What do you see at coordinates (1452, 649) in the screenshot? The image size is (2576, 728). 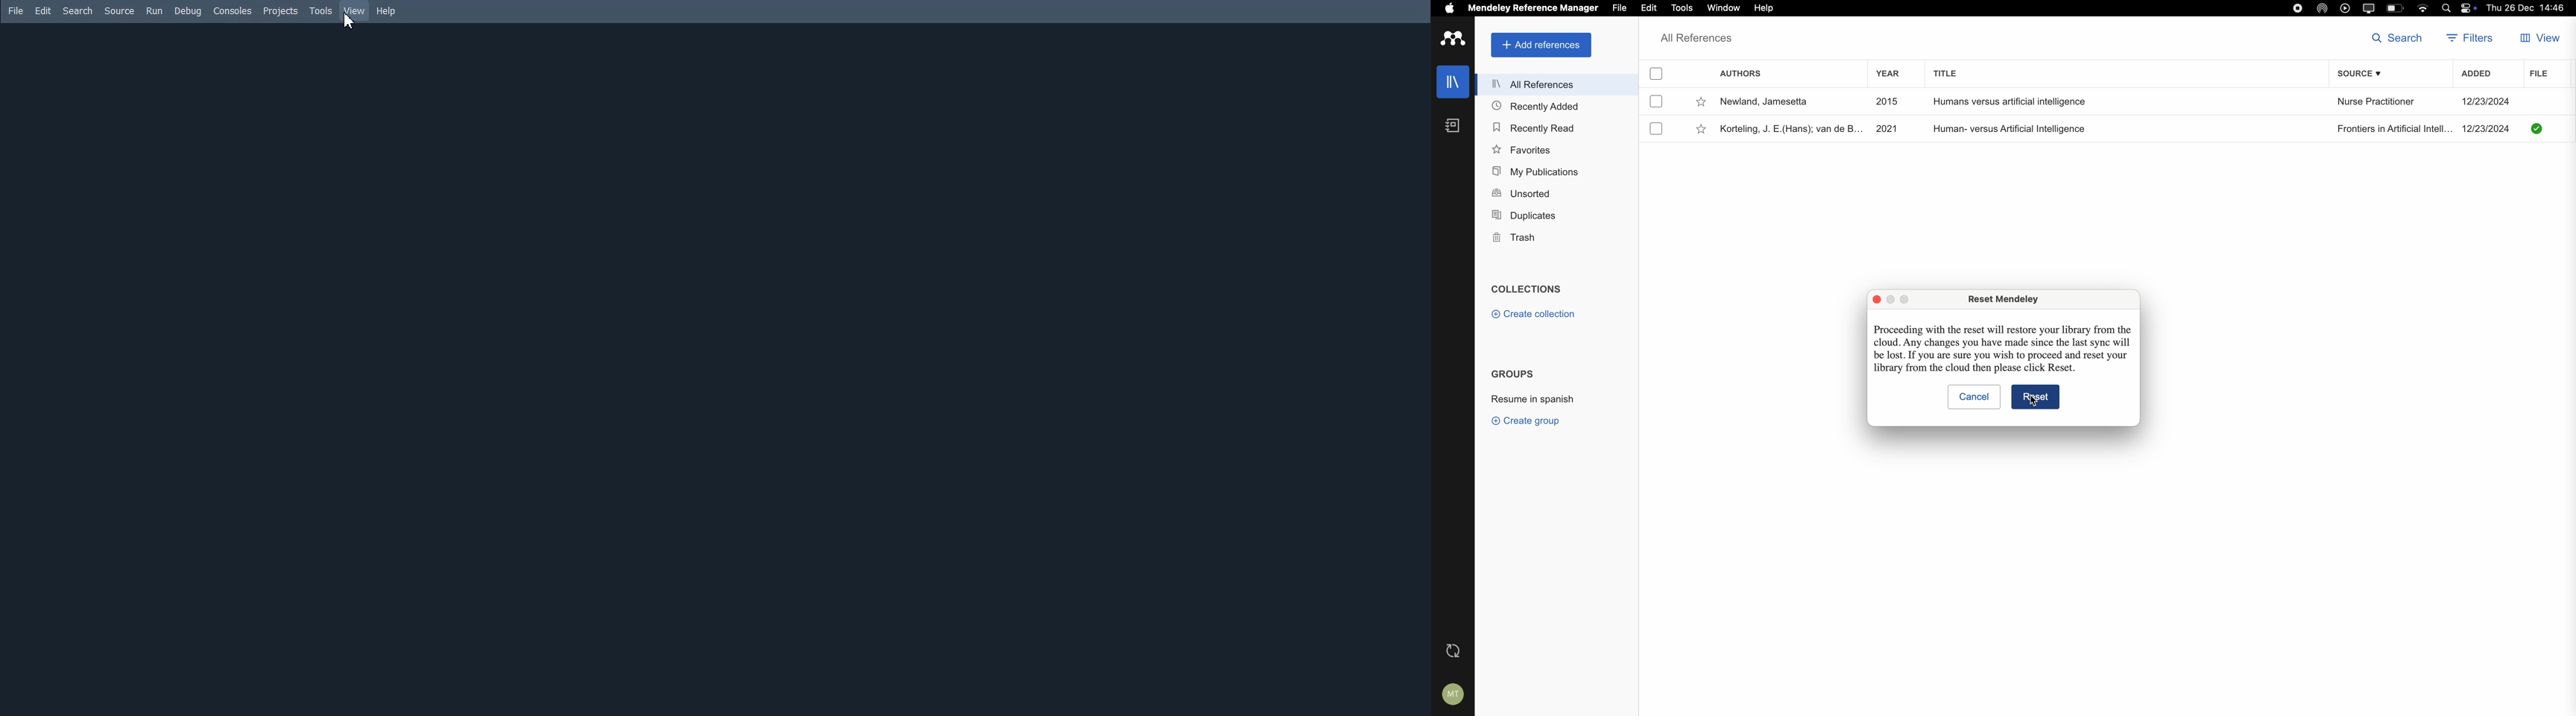 I see `last sync` at bounding box center [1452, 649].